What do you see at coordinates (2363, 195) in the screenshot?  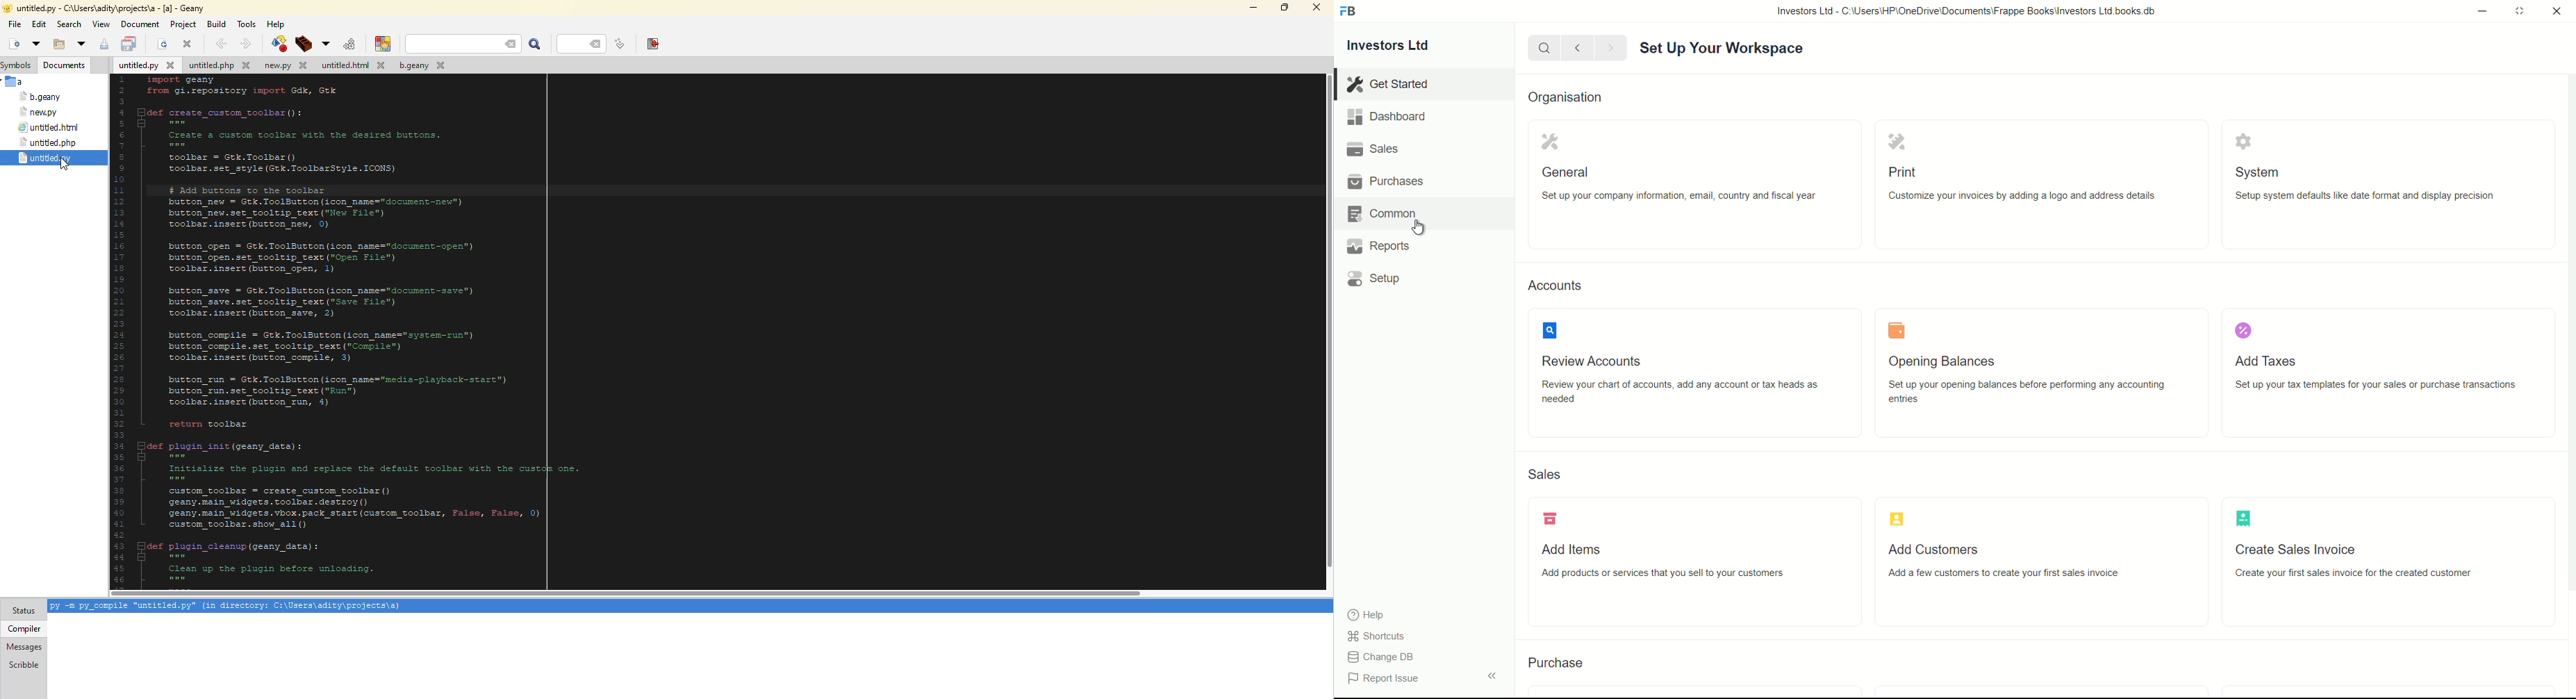 I see `Setup system defaults like date format and display precision` at bounding box center [2363, 195].